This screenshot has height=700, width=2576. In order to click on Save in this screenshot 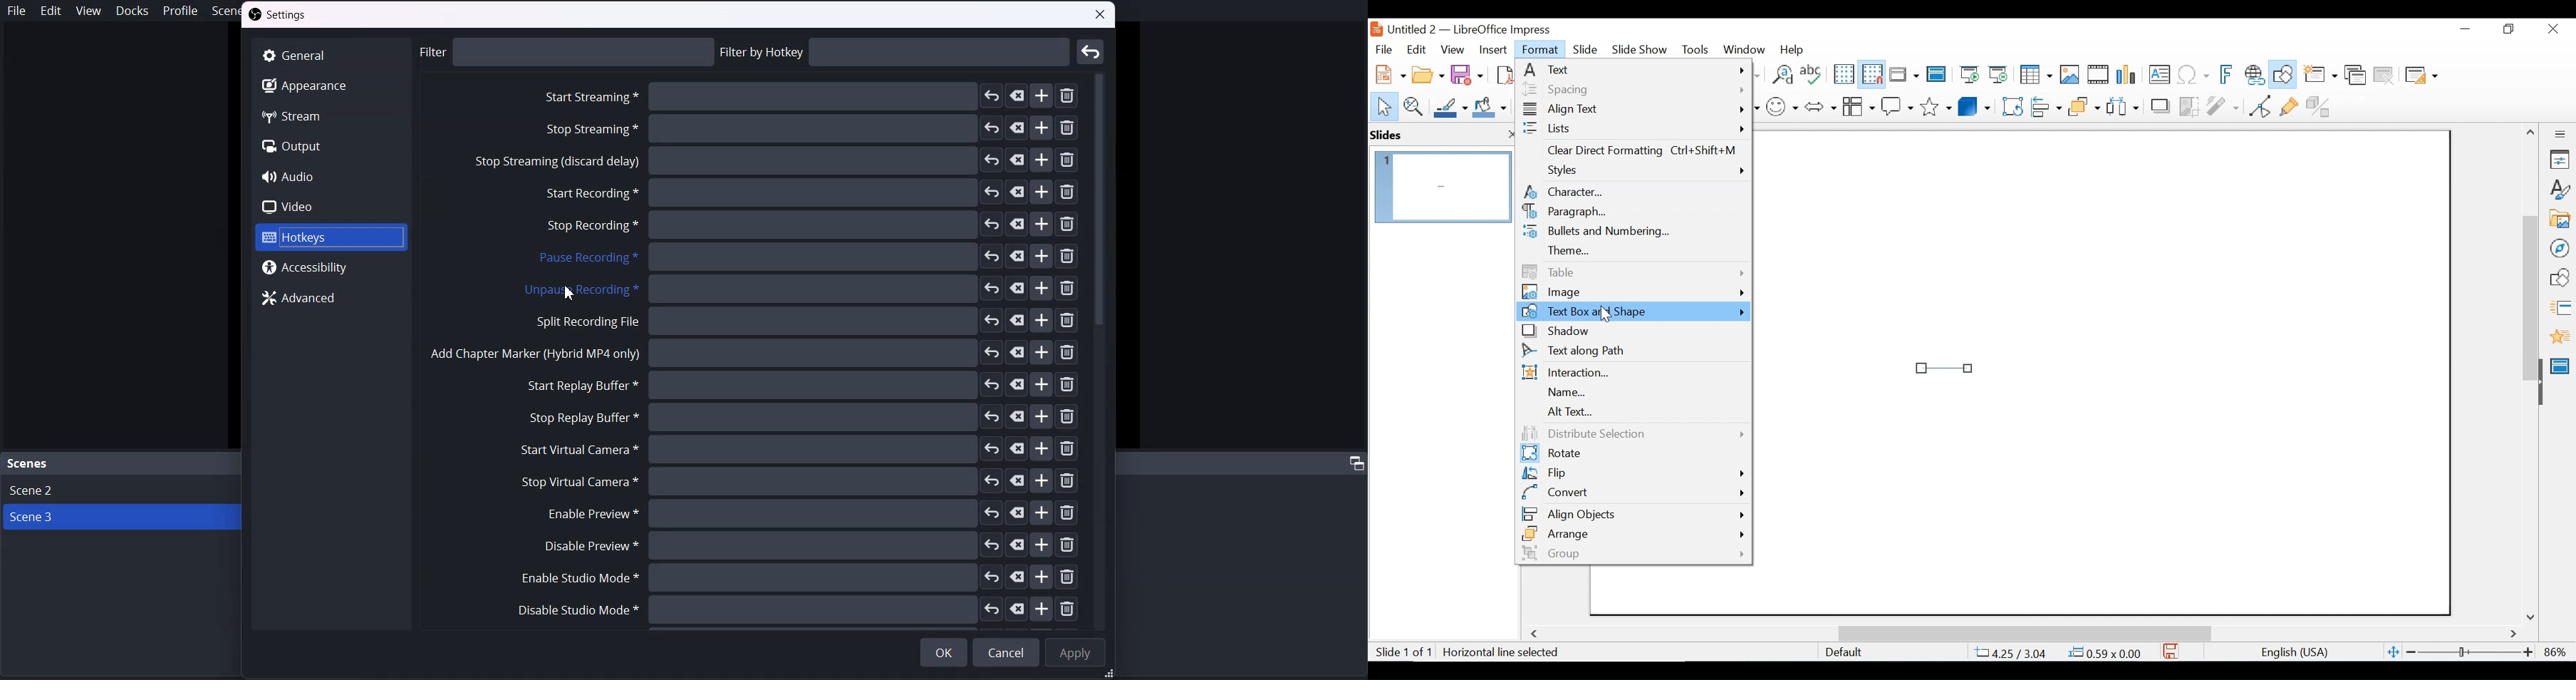, I will do `click(2171, 651)`.